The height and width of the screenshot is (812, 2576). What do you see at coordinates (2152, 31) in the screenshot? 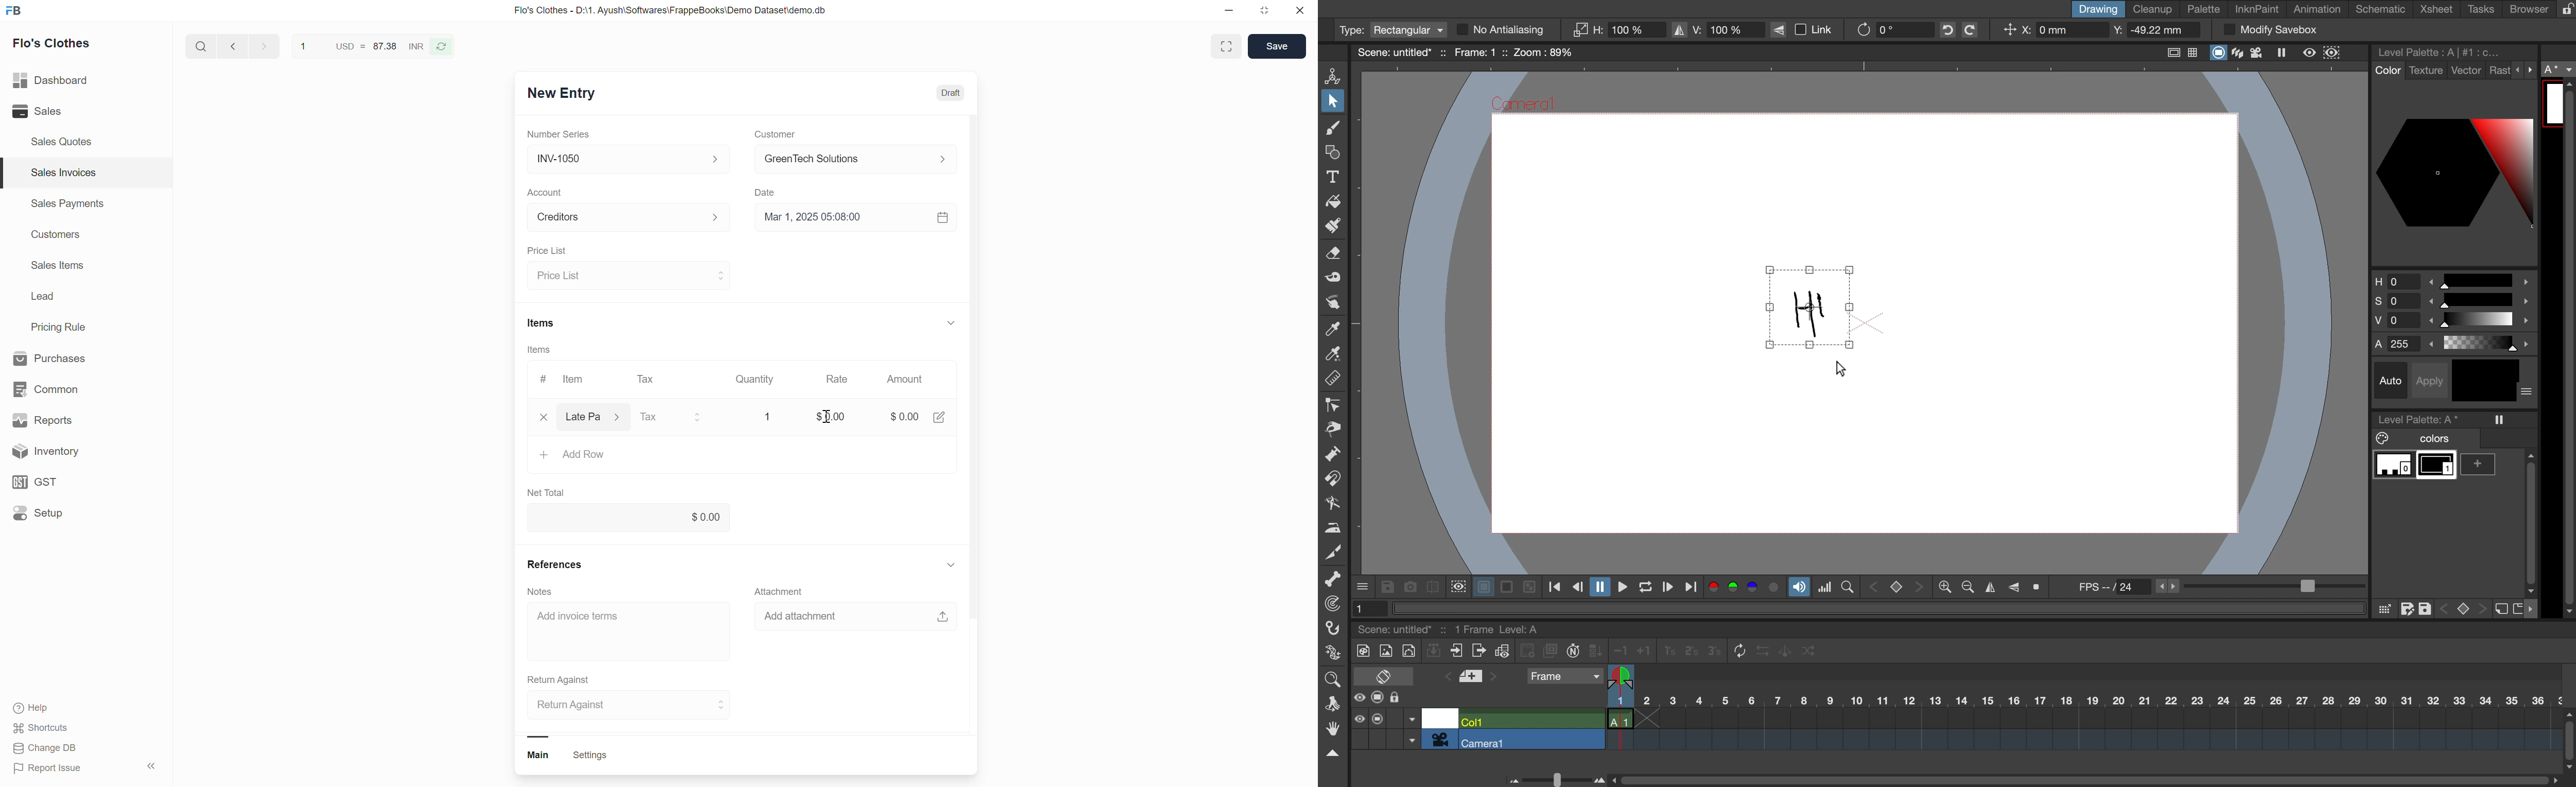
I see `y coordinate` at bounding box center [2152, 31].